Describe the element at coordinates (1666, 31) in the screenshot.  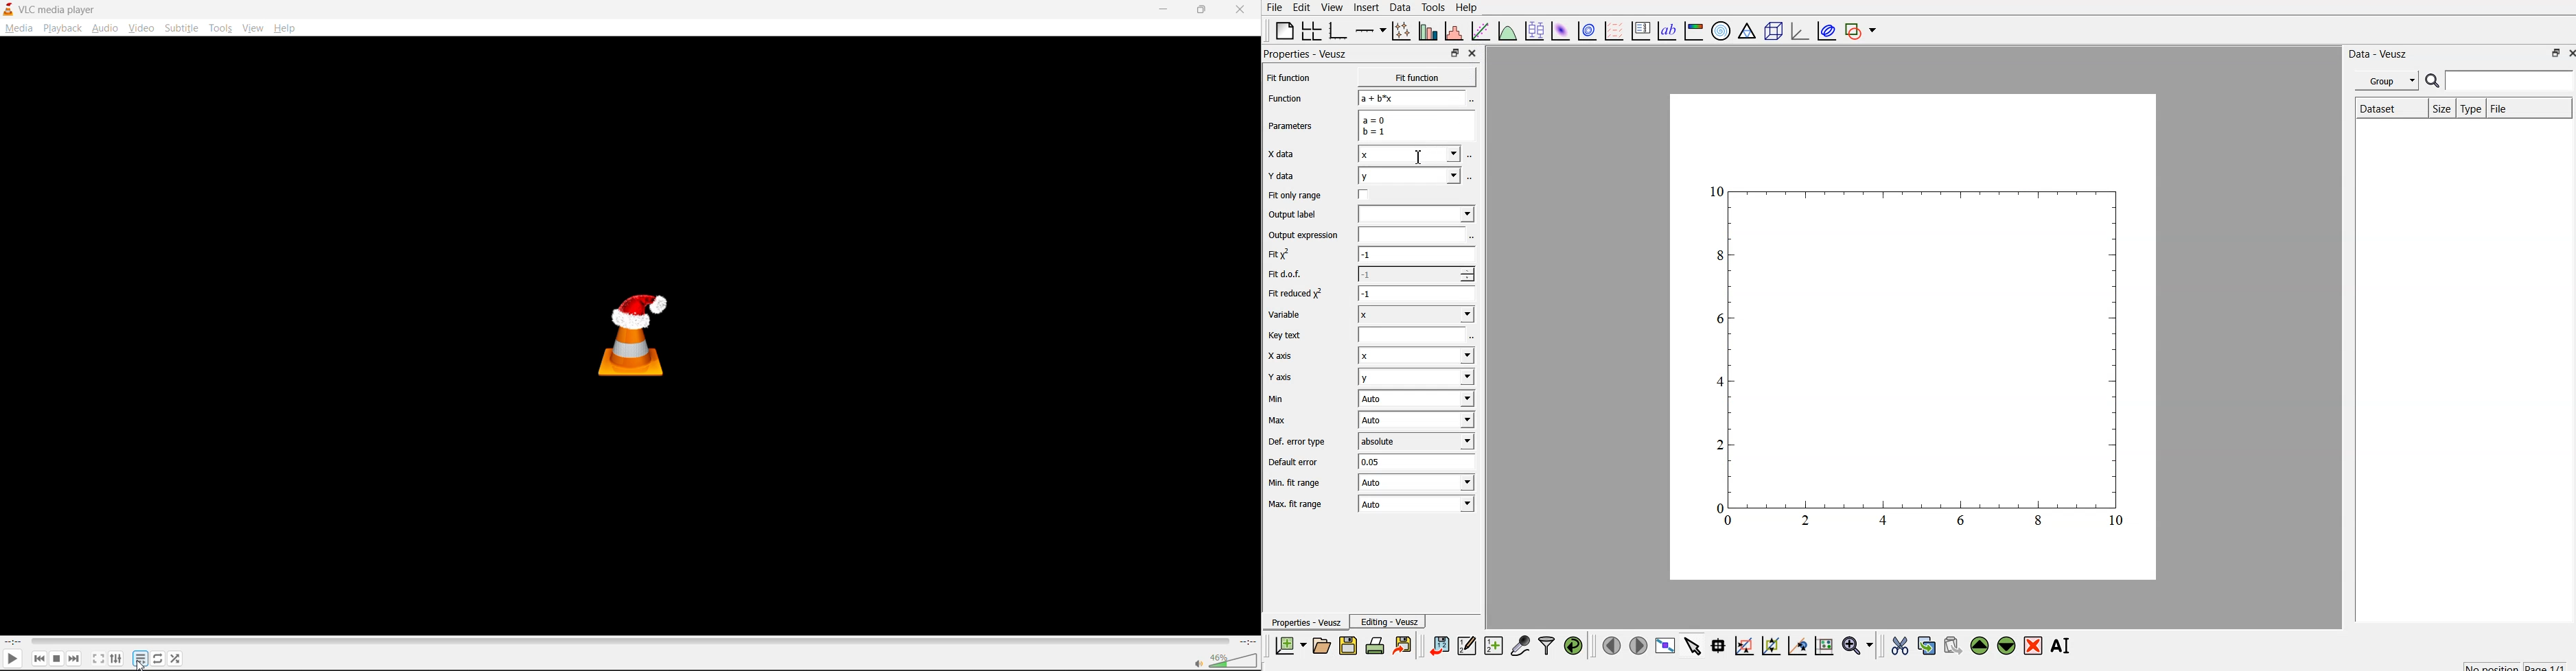
I see `text label` at that location.